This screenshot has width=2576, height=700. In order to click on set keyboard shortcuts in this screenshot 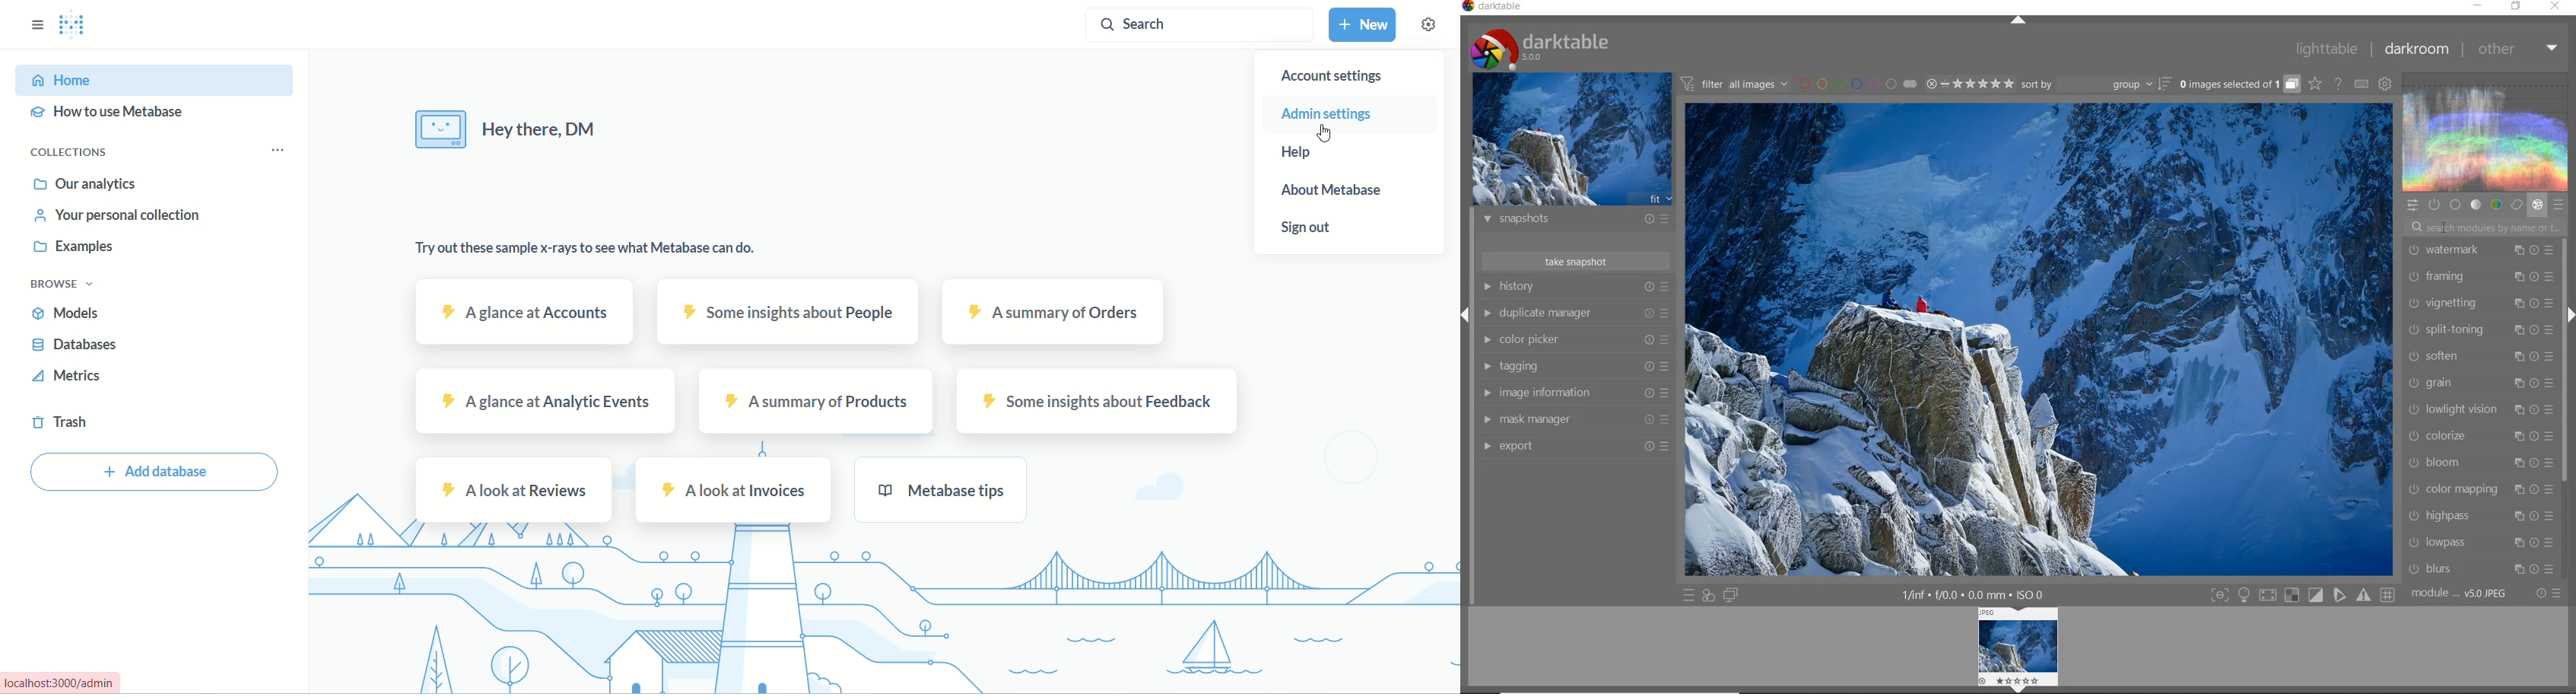, I will do `click(2361, 84)`.